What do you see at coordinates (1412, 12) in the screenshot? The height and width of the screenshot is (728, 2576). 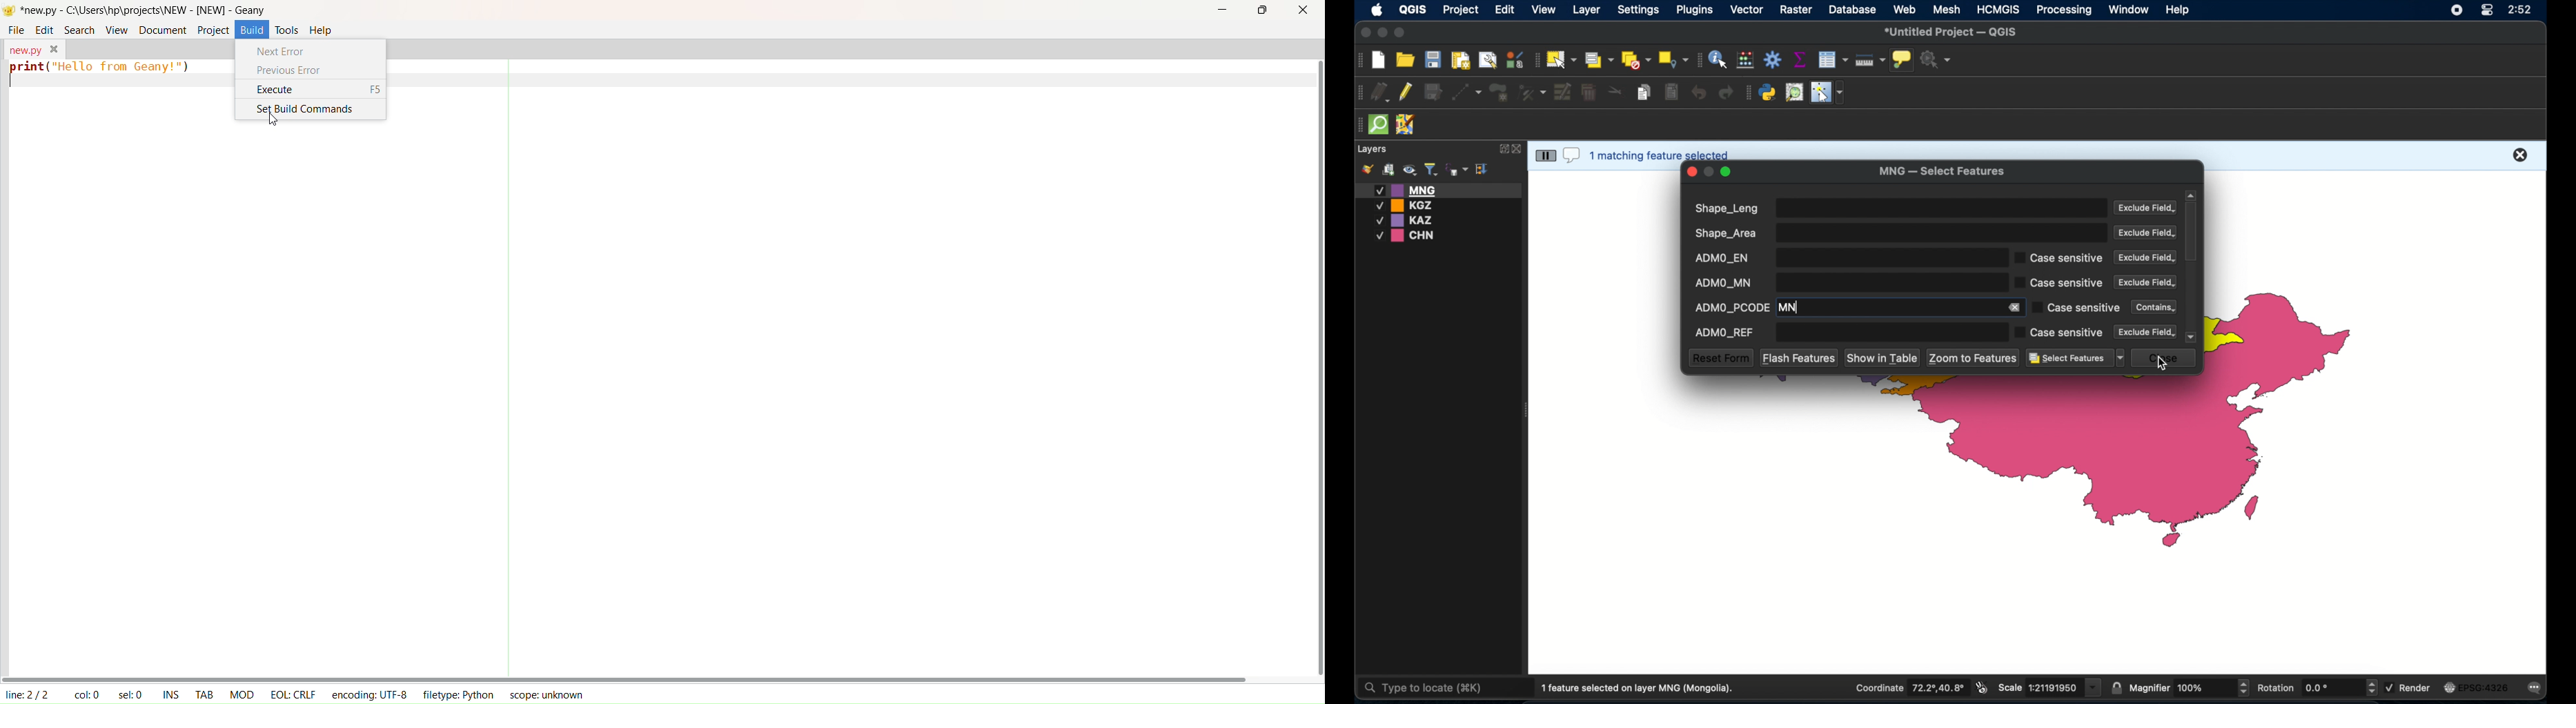 I see `QGIS` at bounding box center [1412, 12].